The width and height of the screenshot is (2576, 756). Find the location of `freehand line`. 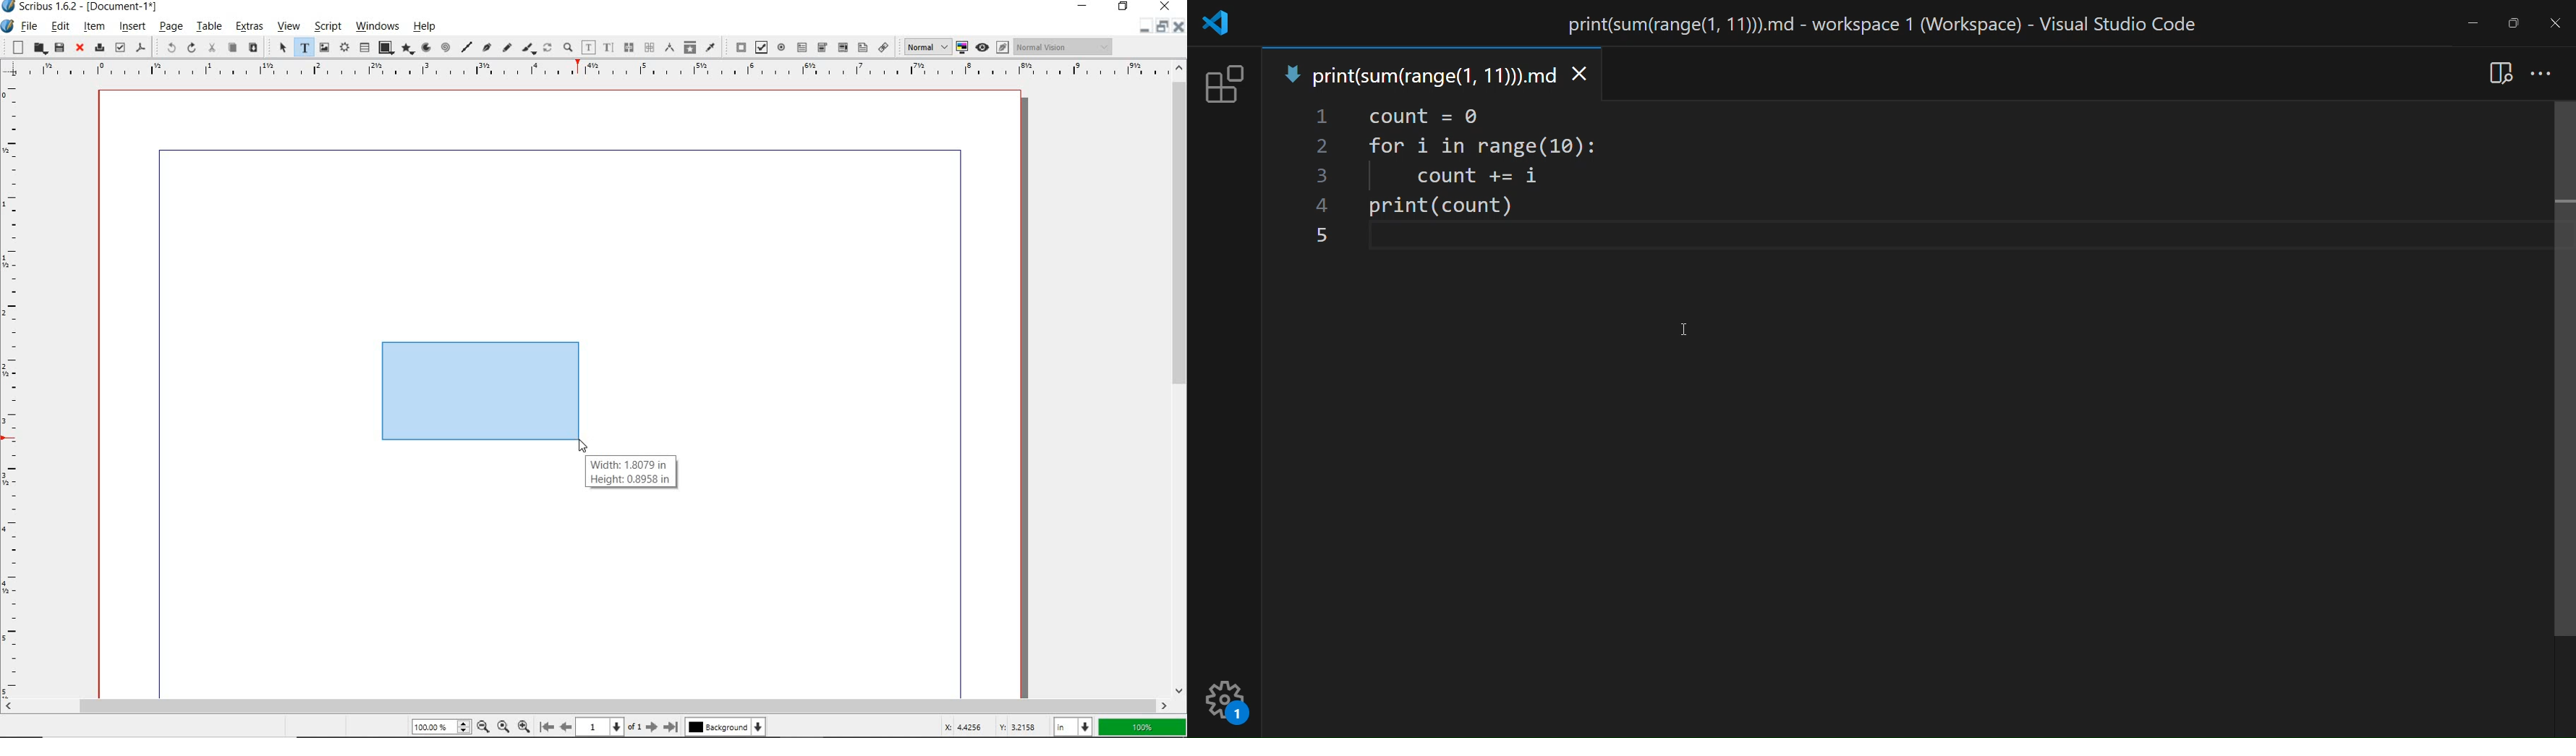

freehand line is located at coordinates (507, 48).